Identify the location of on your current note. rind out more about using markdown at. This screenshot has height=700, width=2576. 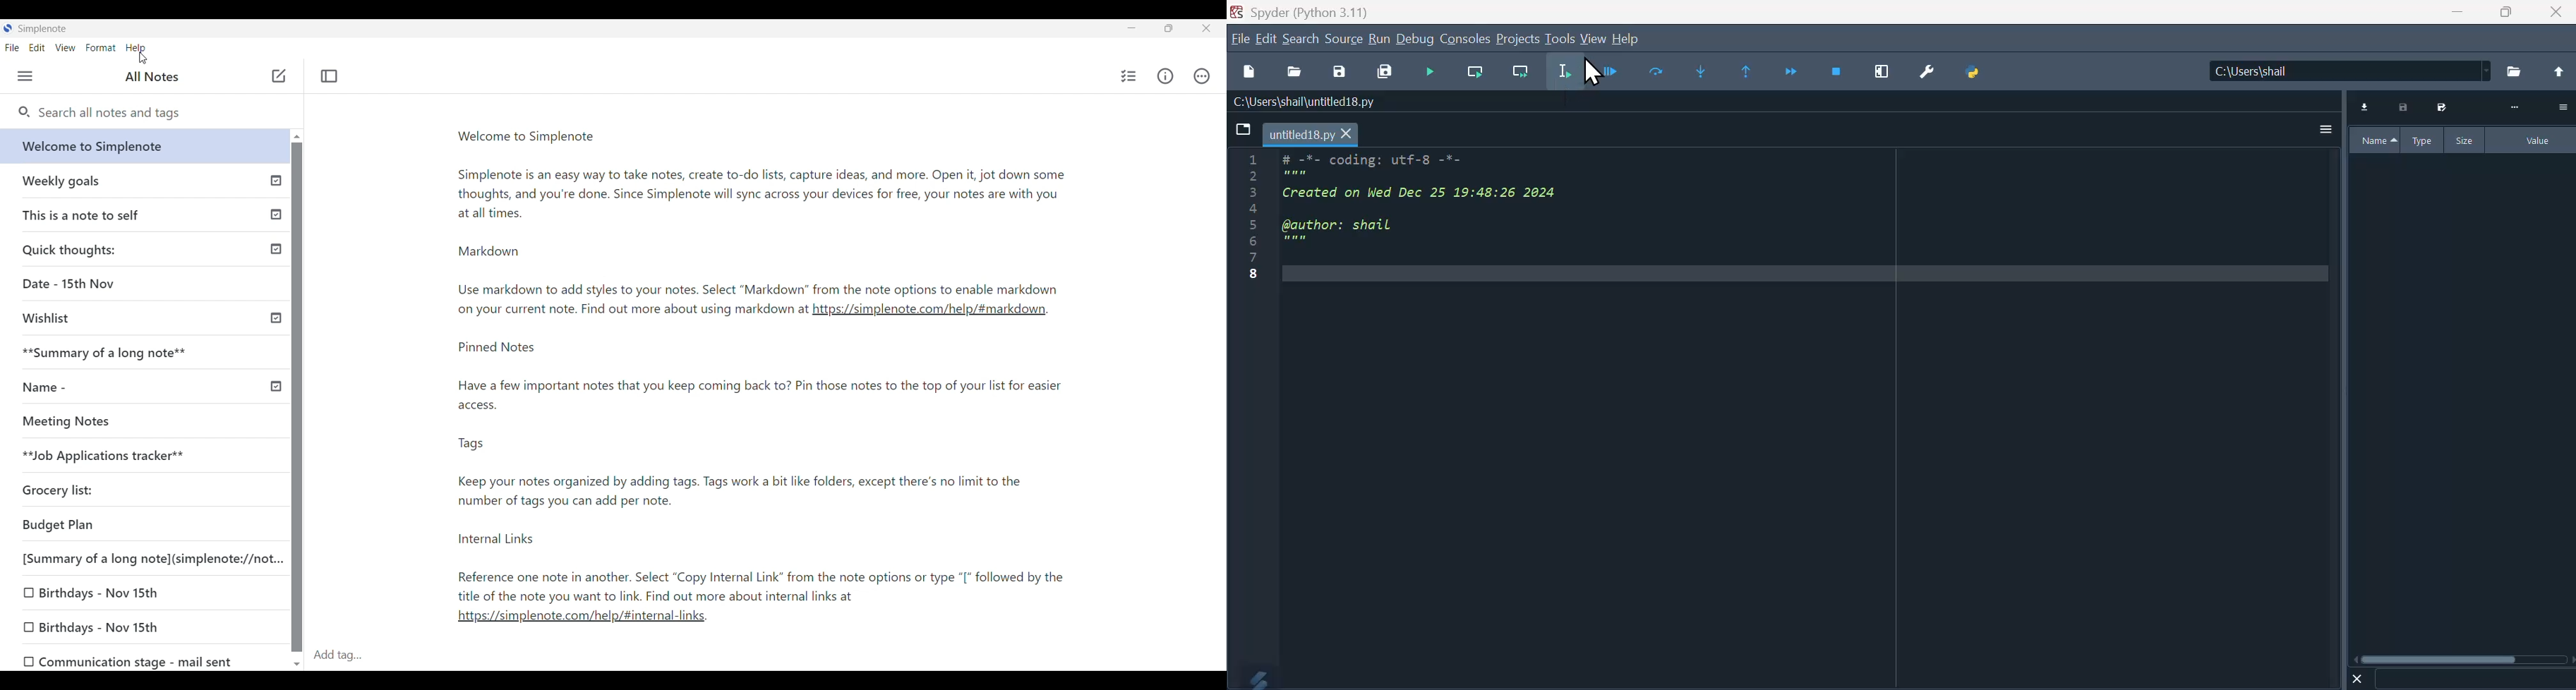
(626, 311).